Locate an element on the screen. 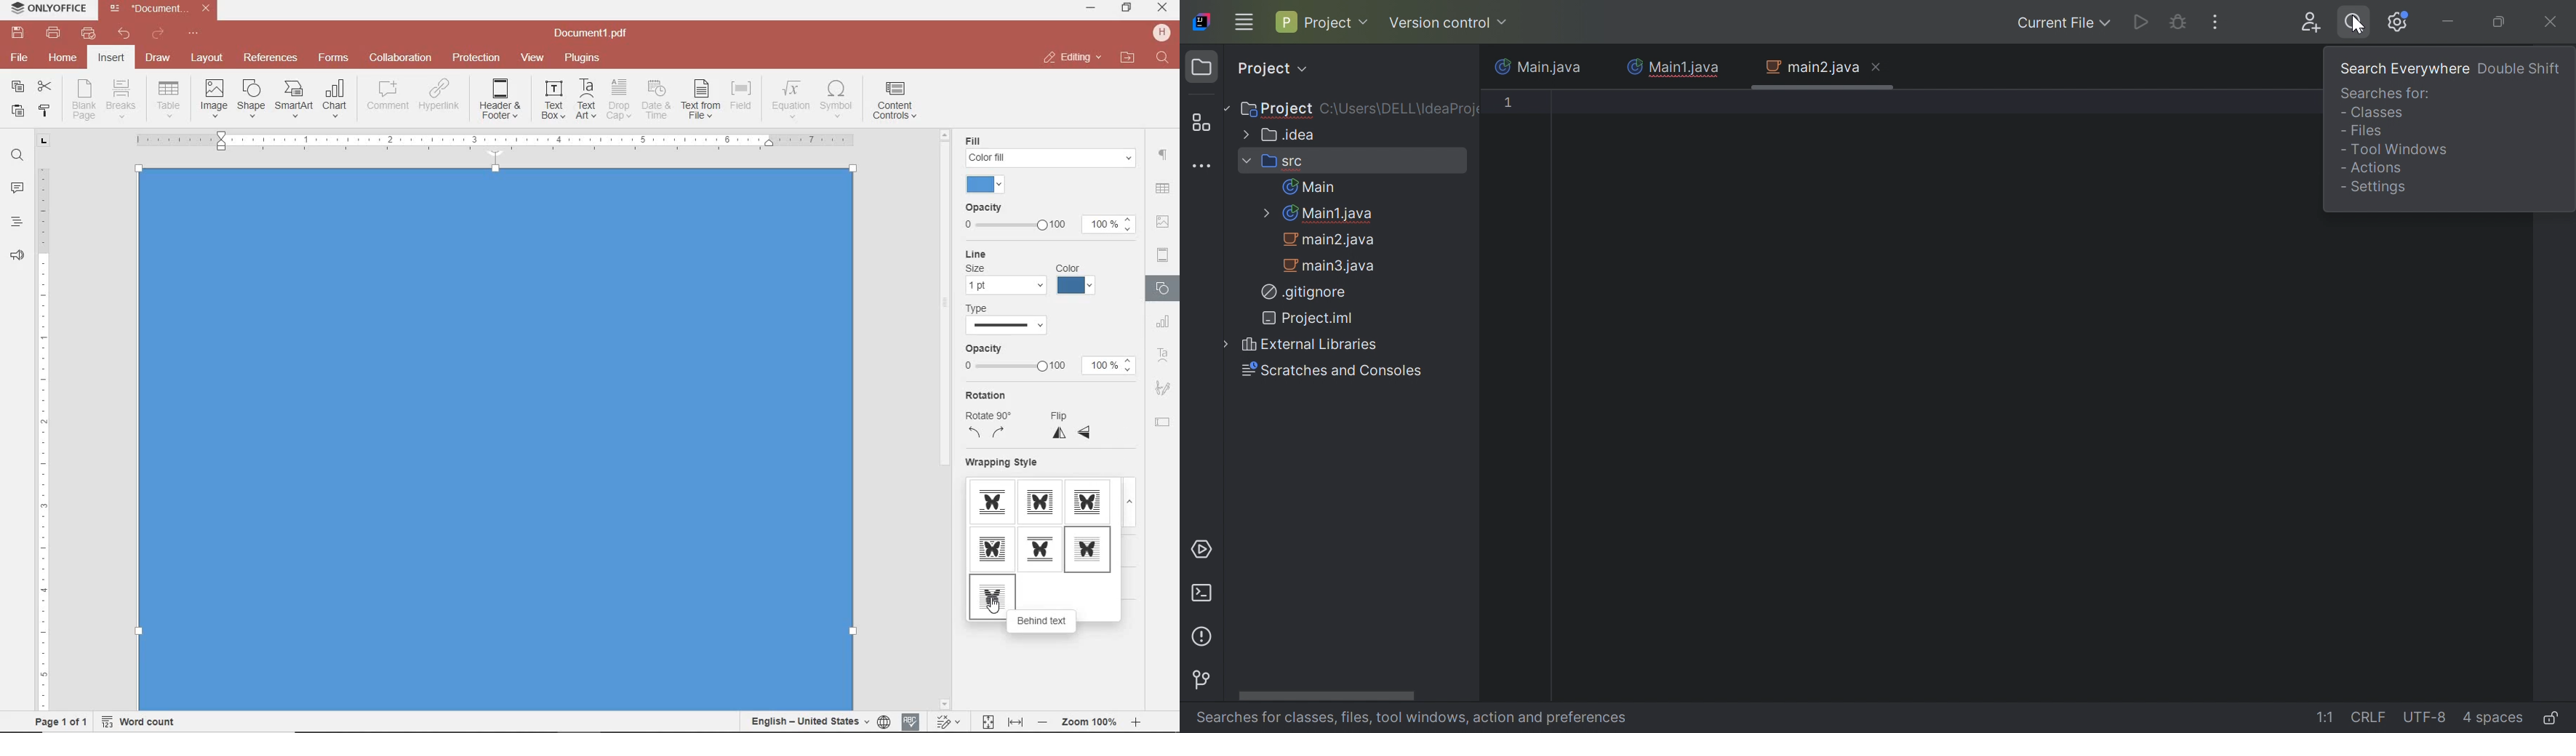 The image size is (2576, 756). Version Control is located at coordinates (1448, 20).